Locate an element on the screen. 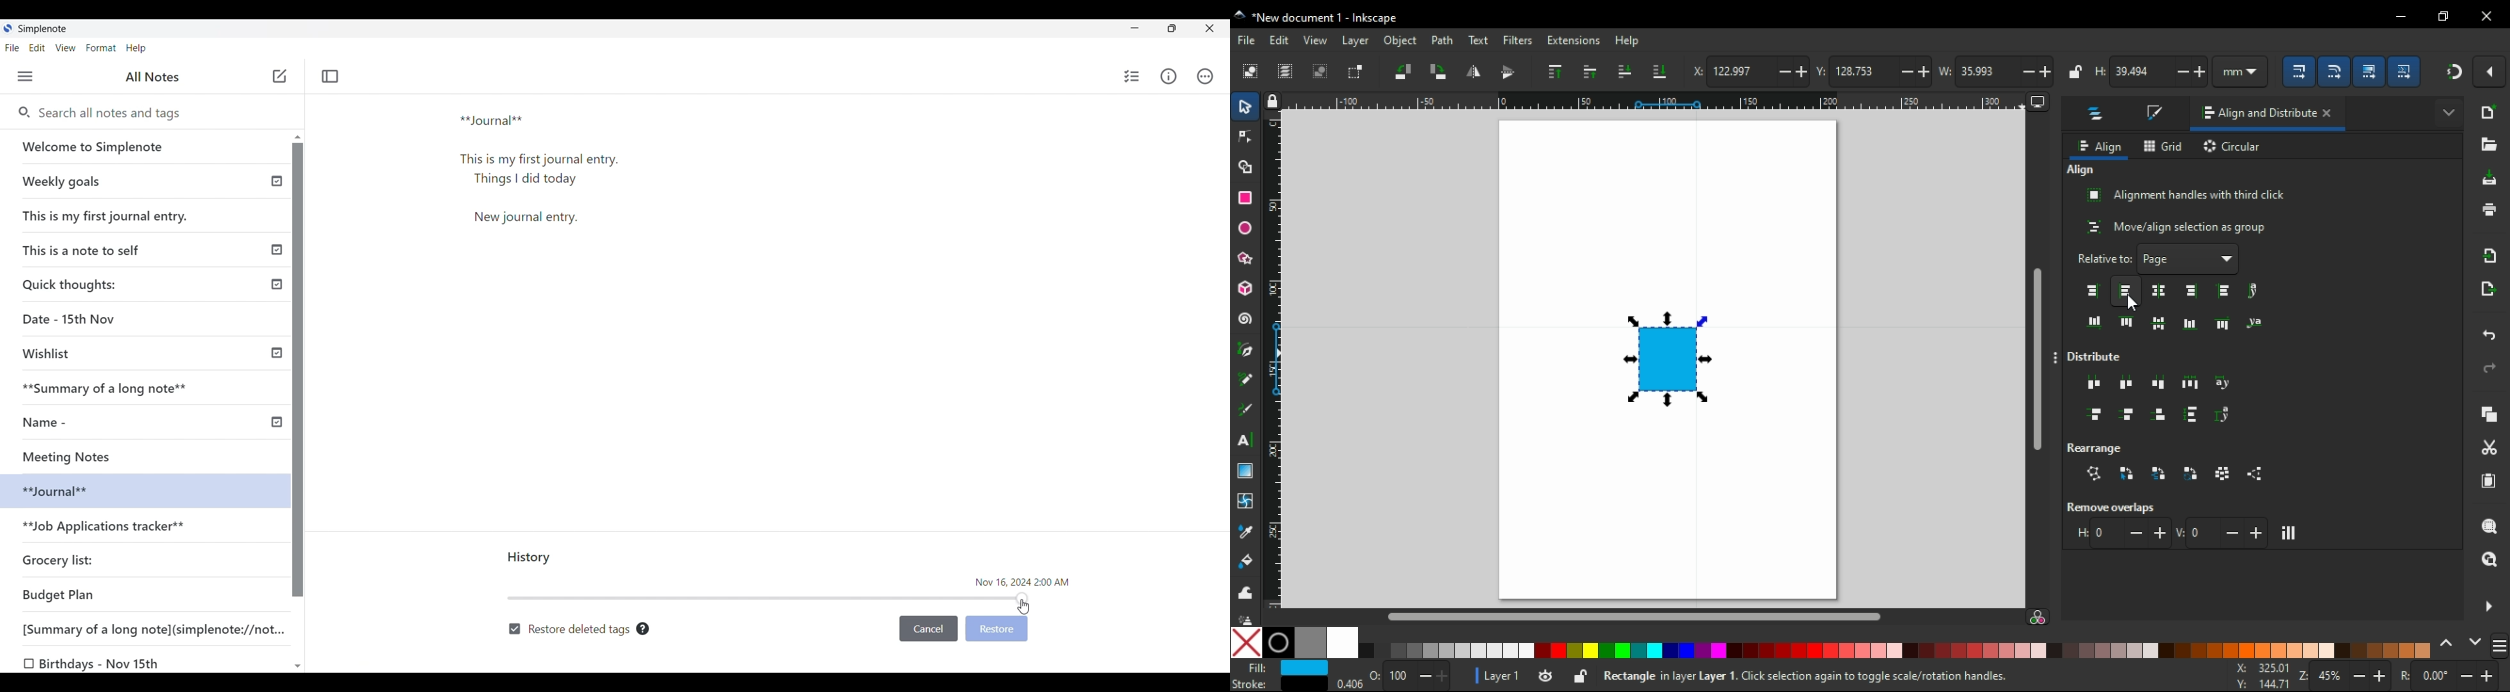 The width and height of the screenshot is (2520, 700). Menu is located at coordinates (25, 76).